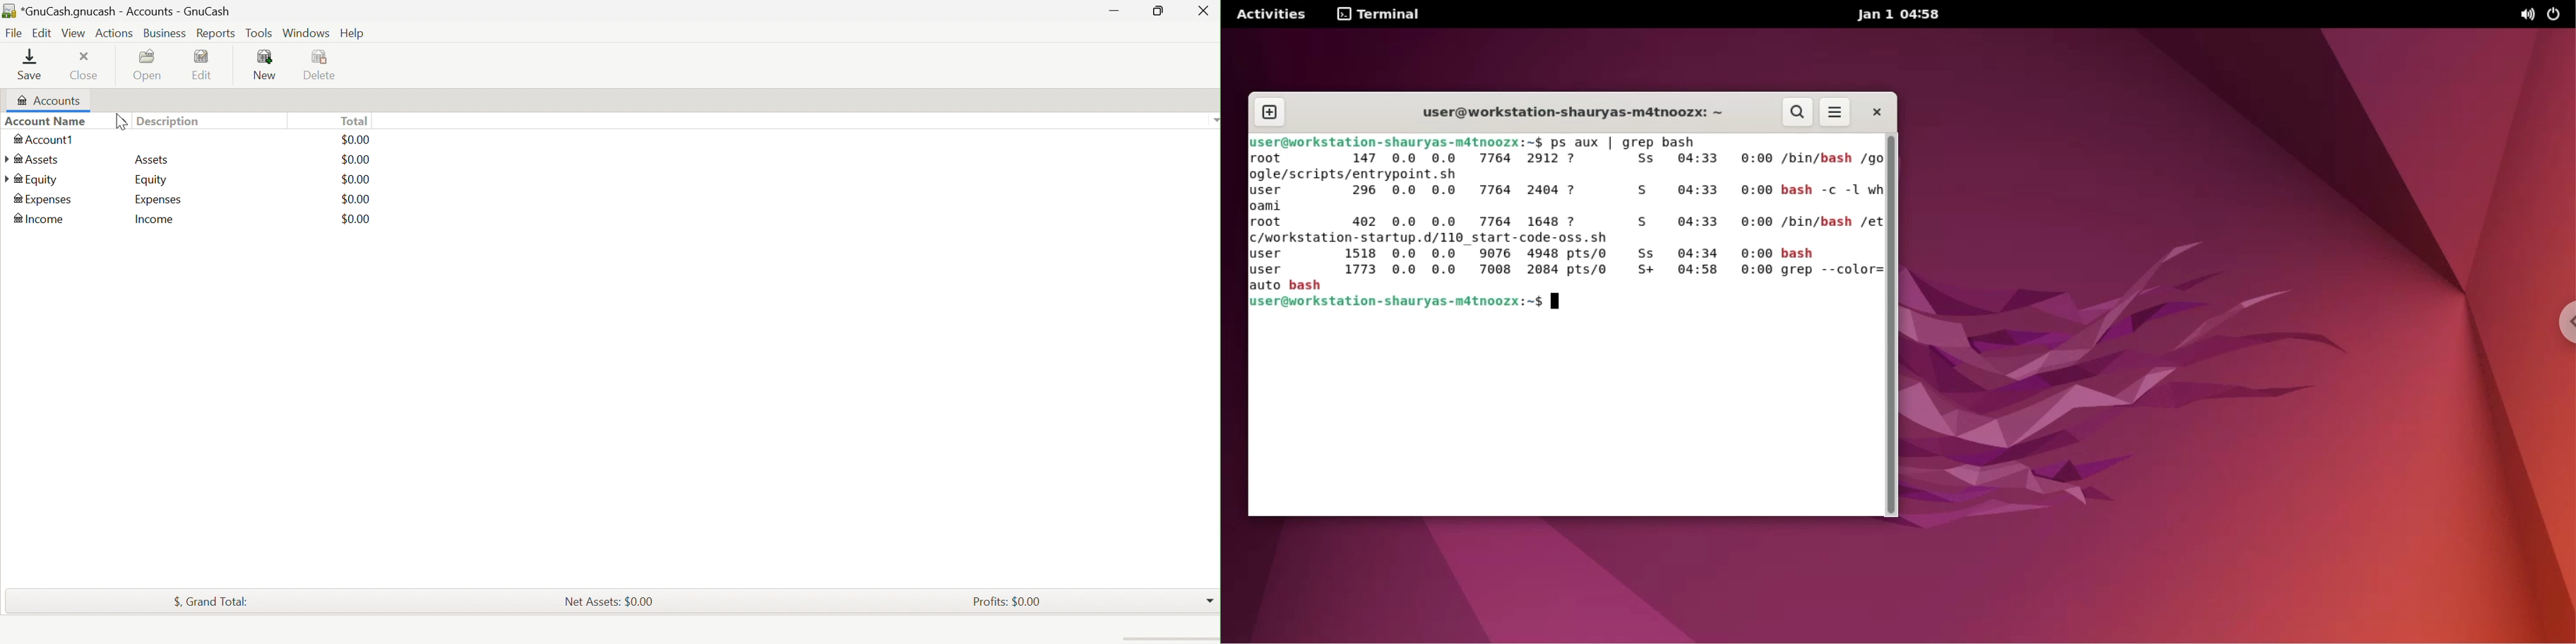  What do you see at coordinates (1417, 306) in the screenshot?
I see `user@workstation-shauryas-m4tnoozx: ~$` at bounding box center [1417, 306].